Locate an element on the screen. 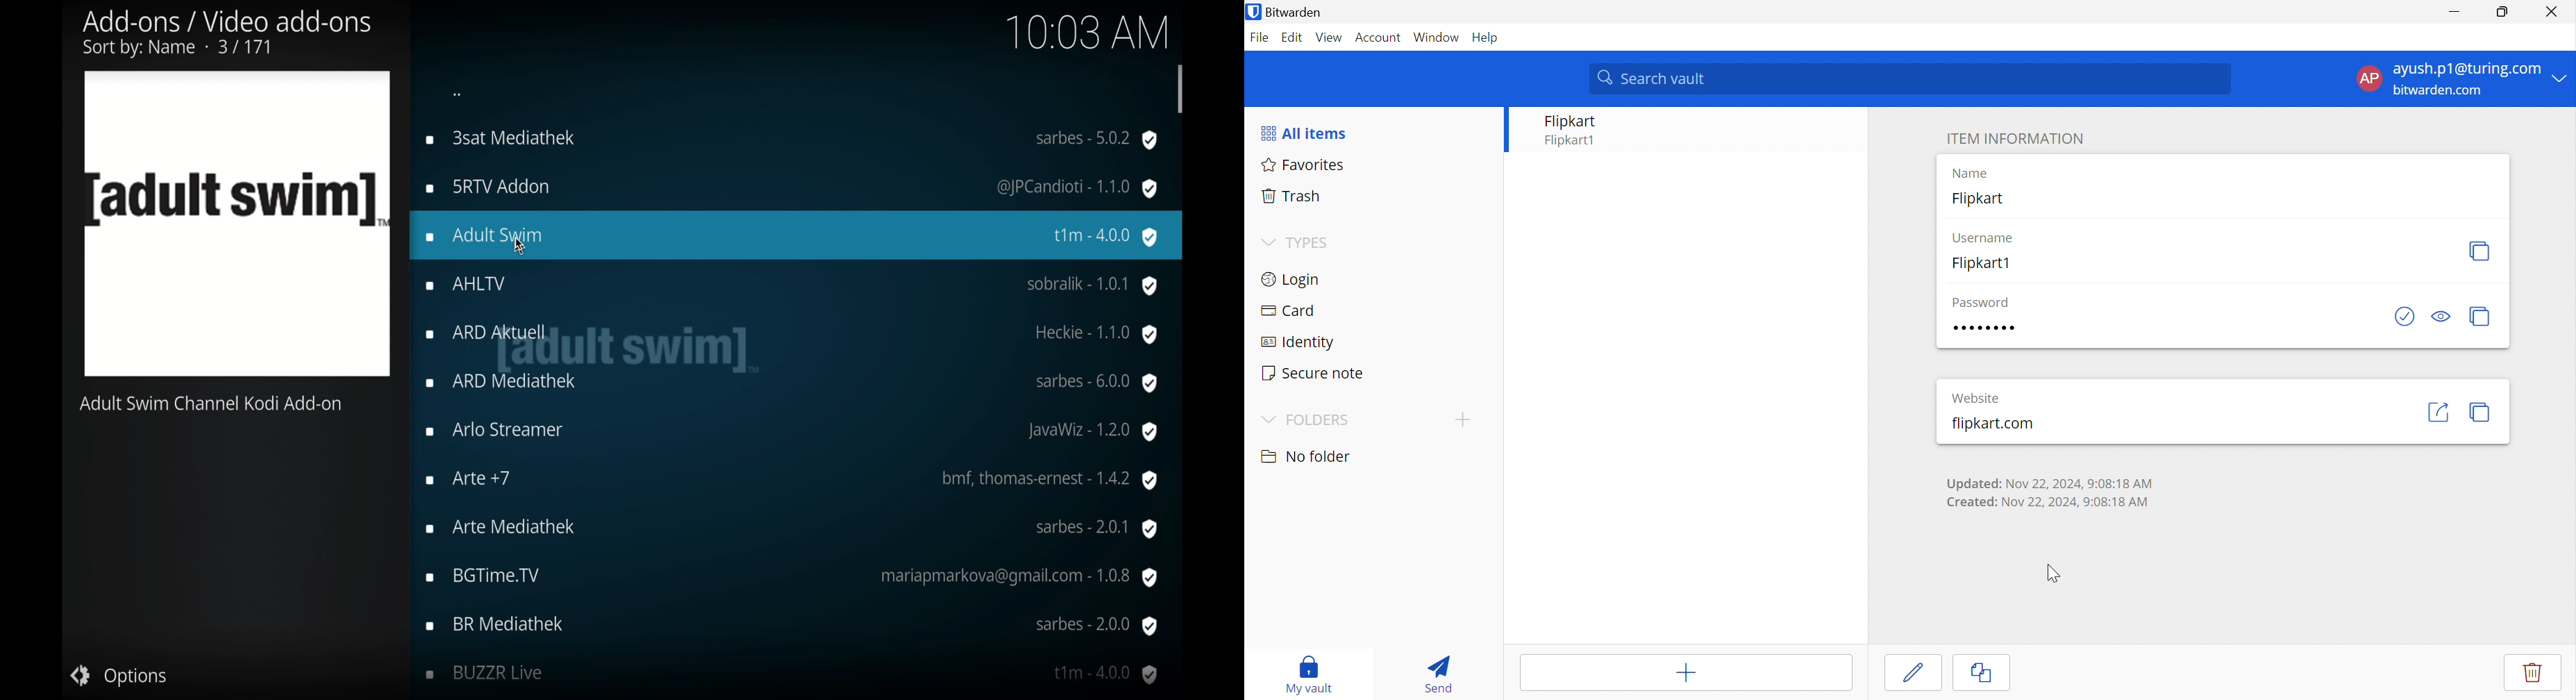  AP is located at coordinates (2368, 78).